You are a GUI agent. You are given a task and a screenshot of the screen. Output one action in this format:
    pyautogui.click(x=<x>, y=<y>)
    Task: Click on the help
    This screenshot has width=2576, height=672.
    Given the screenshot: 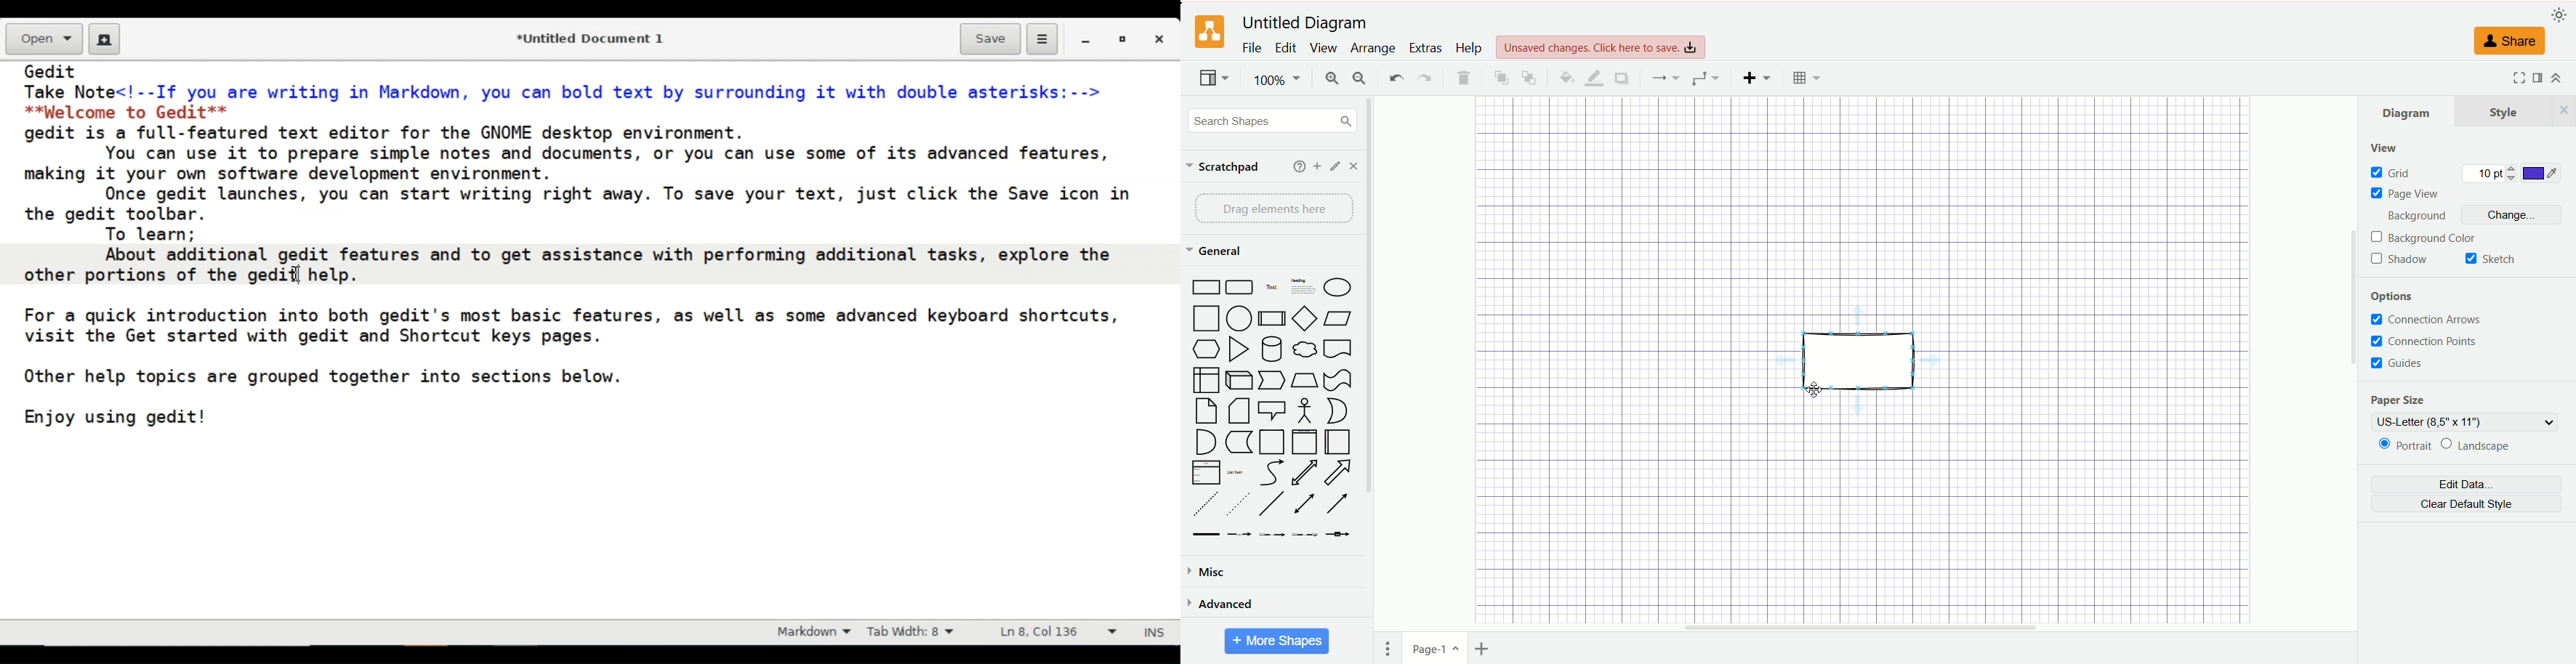 What is the action you would take?
    pyautogui.click(x=1468, y=48)
    